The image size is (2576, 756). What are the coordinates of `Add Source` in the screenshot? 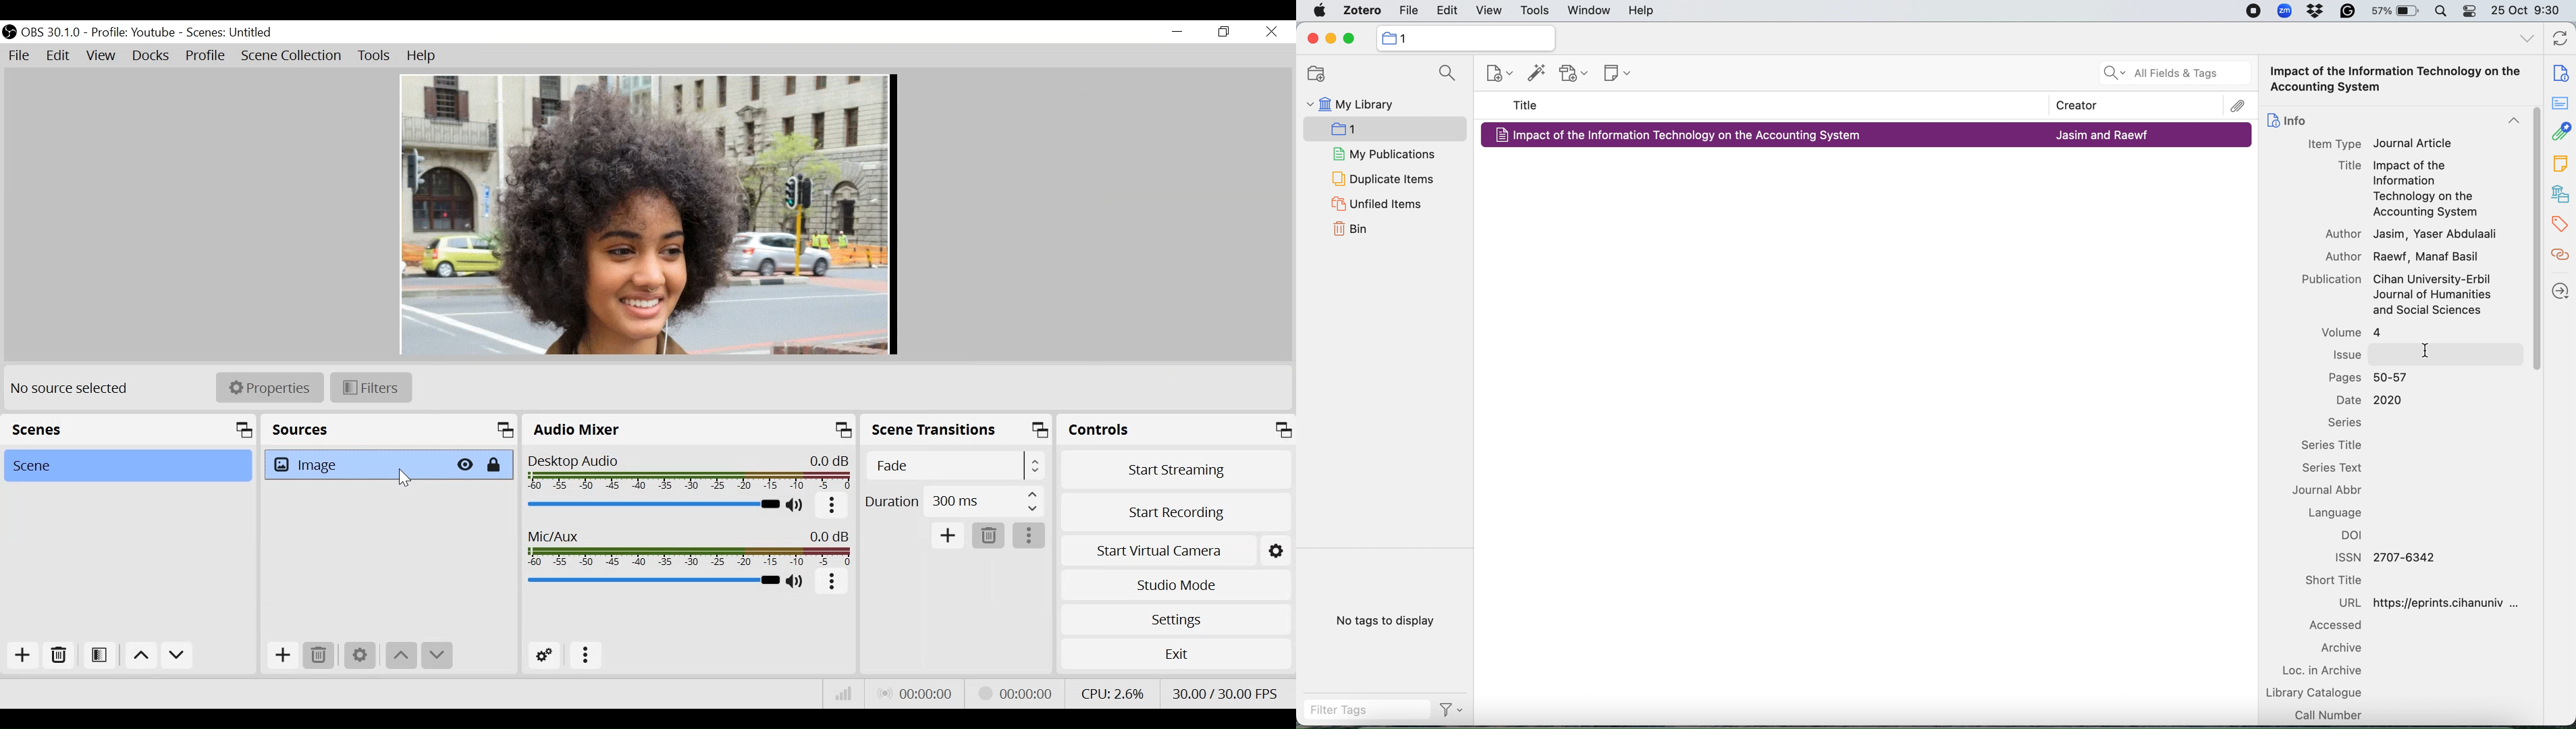 It's located at (282, 657).